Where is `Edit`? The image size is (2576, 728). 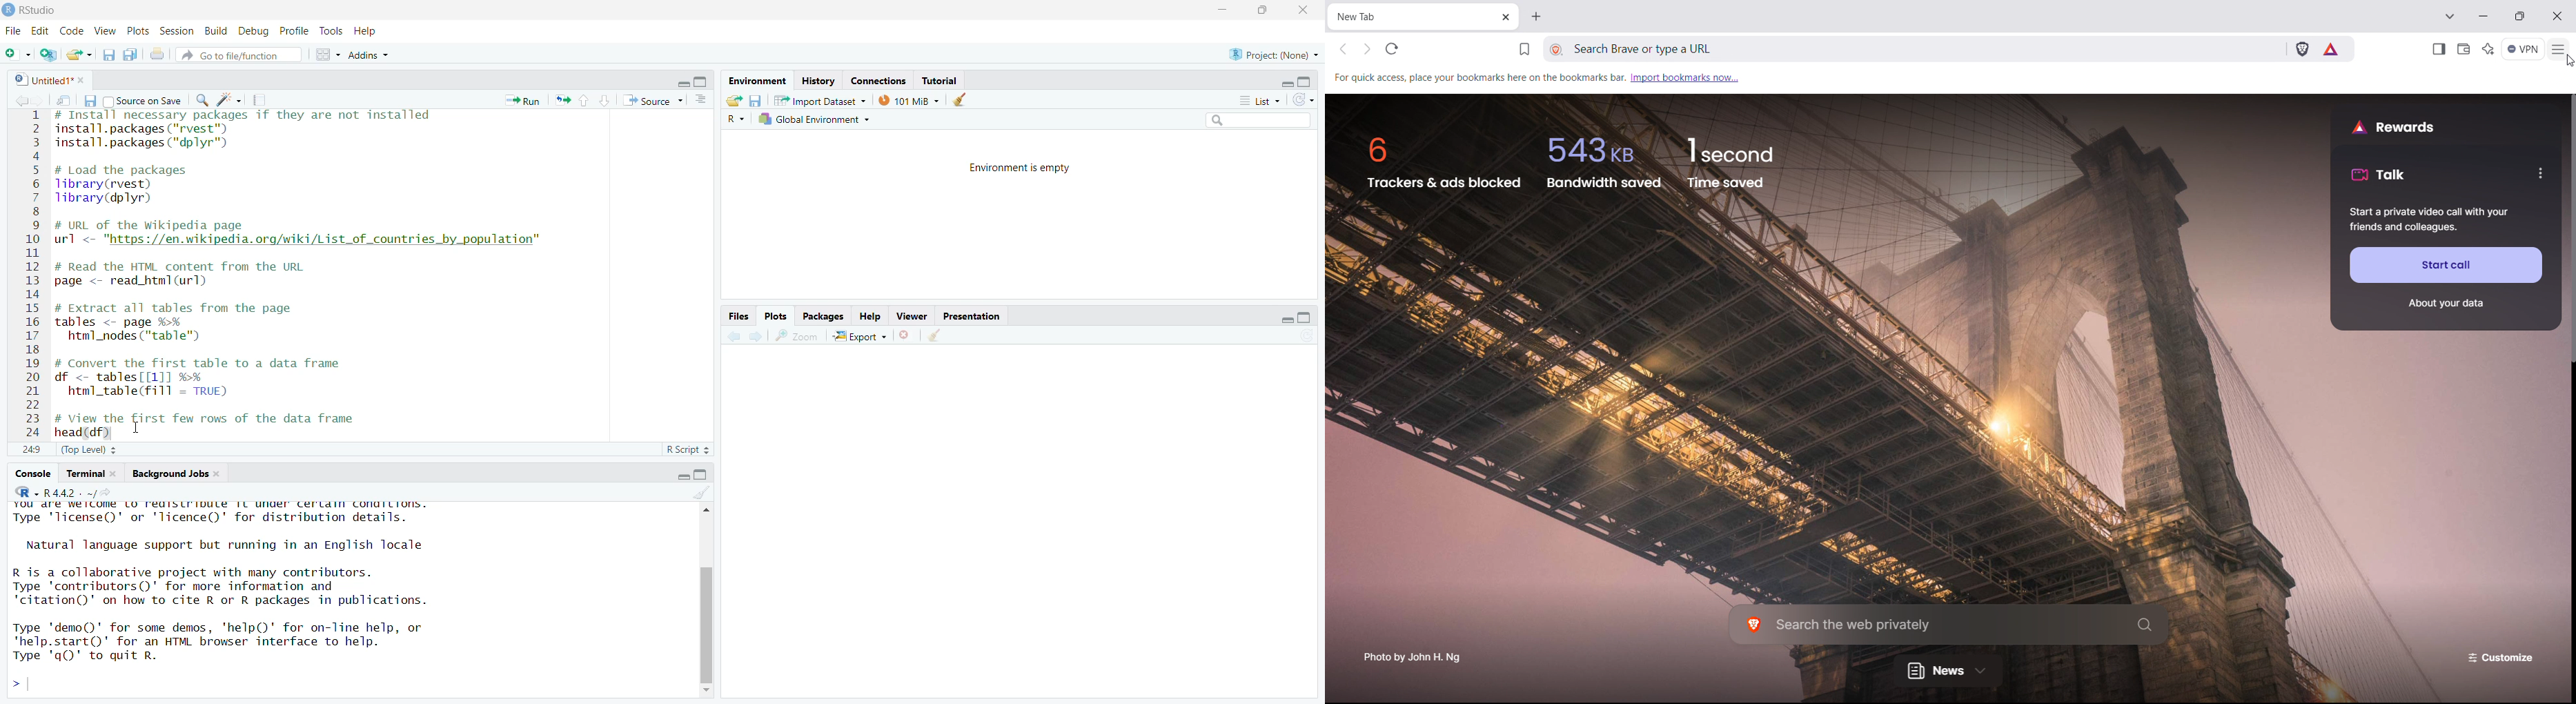 Edit is located at coordinates (39, 31).